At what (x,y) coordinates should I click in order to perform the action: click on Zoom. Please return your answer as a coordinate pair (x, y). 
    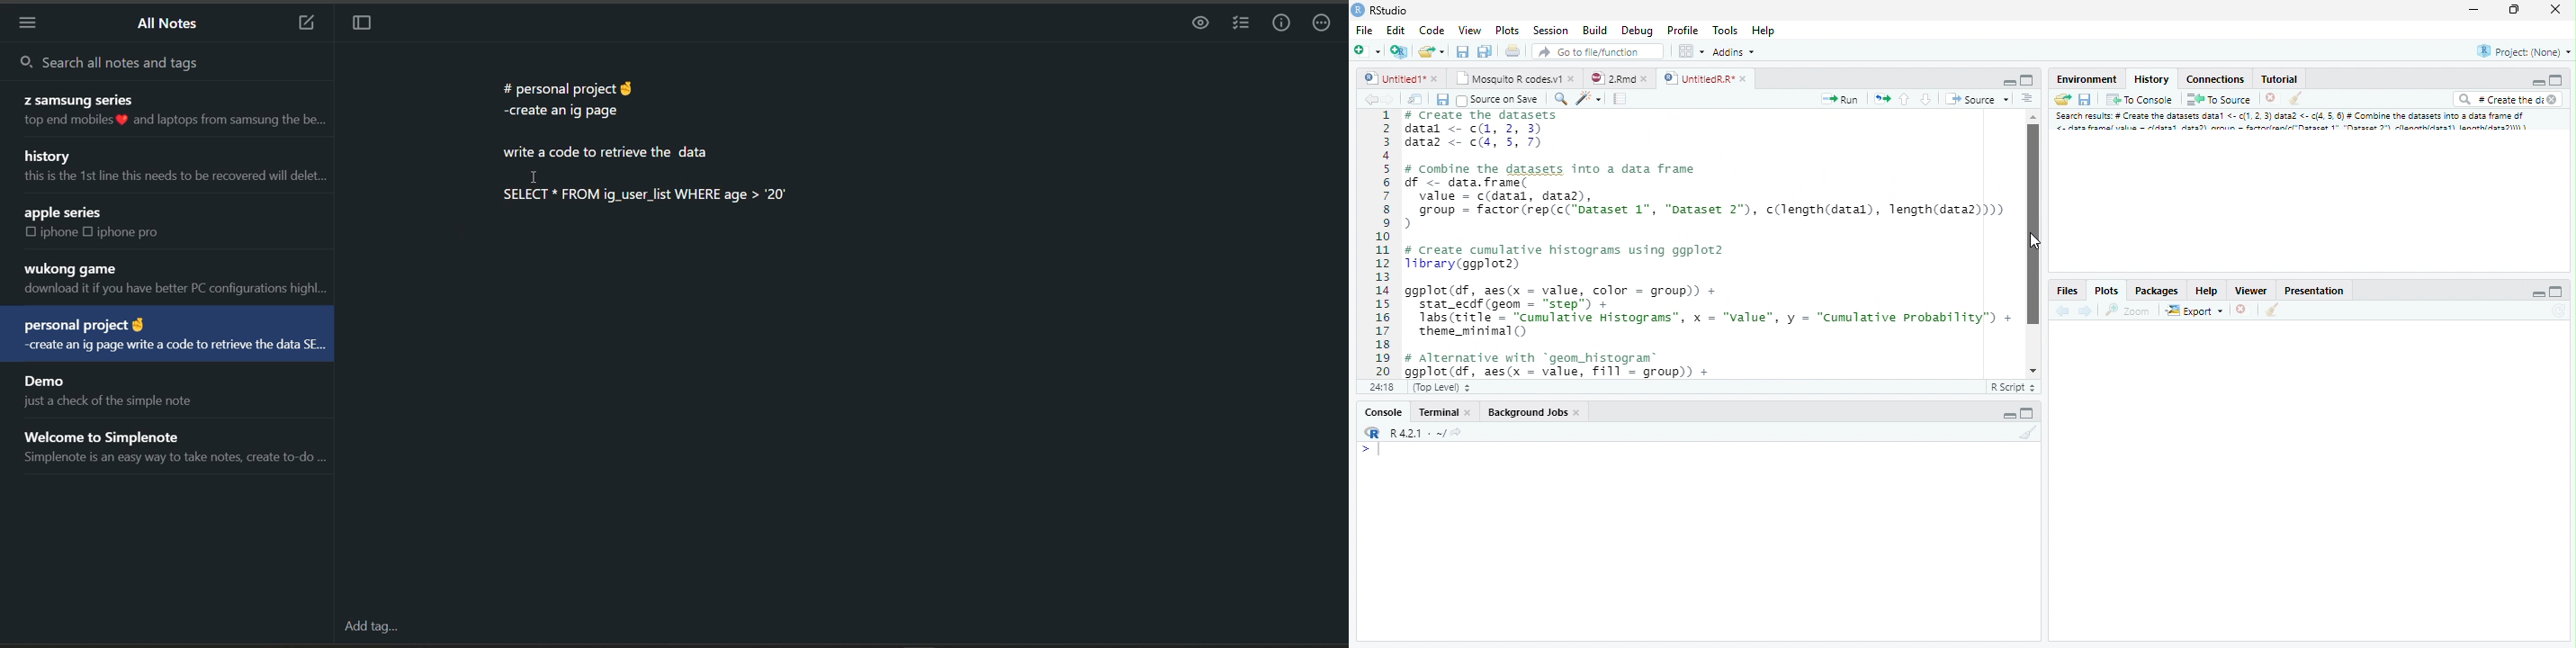
    Looking at the image, I should click on (2126, 311).